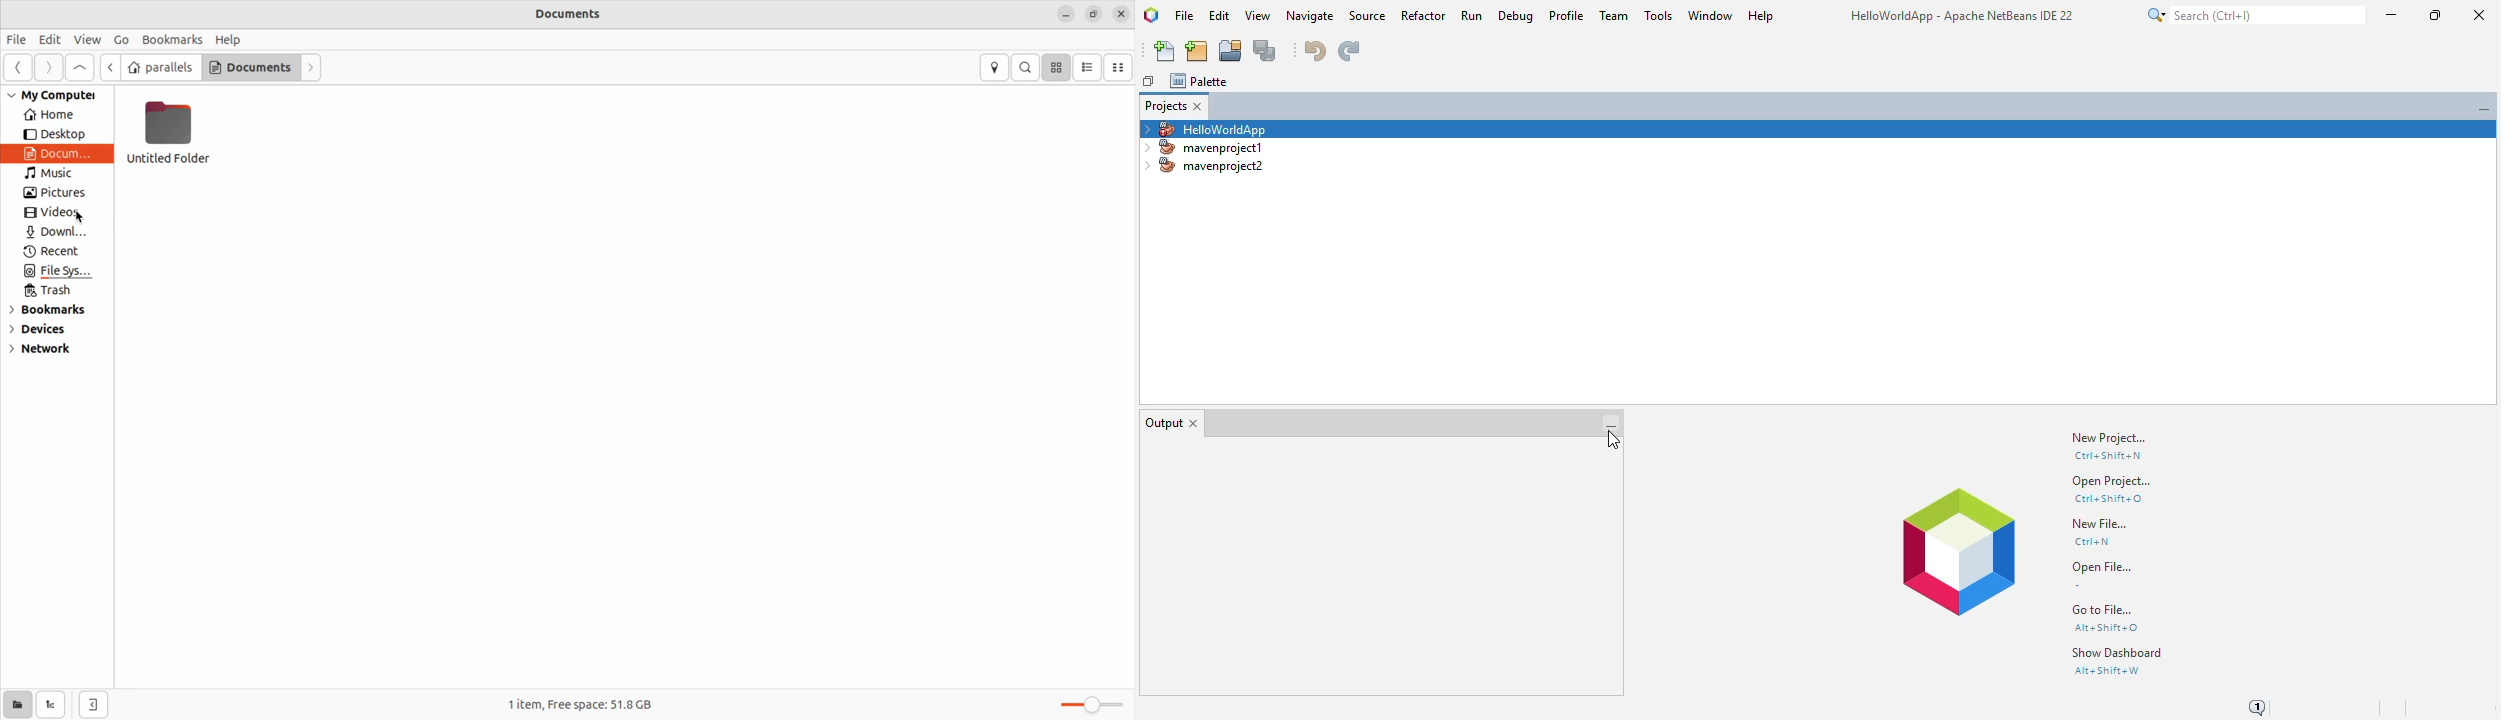 The width and height of the screenshot is (2520, 728). I want to click on Music, so click(53, 174).